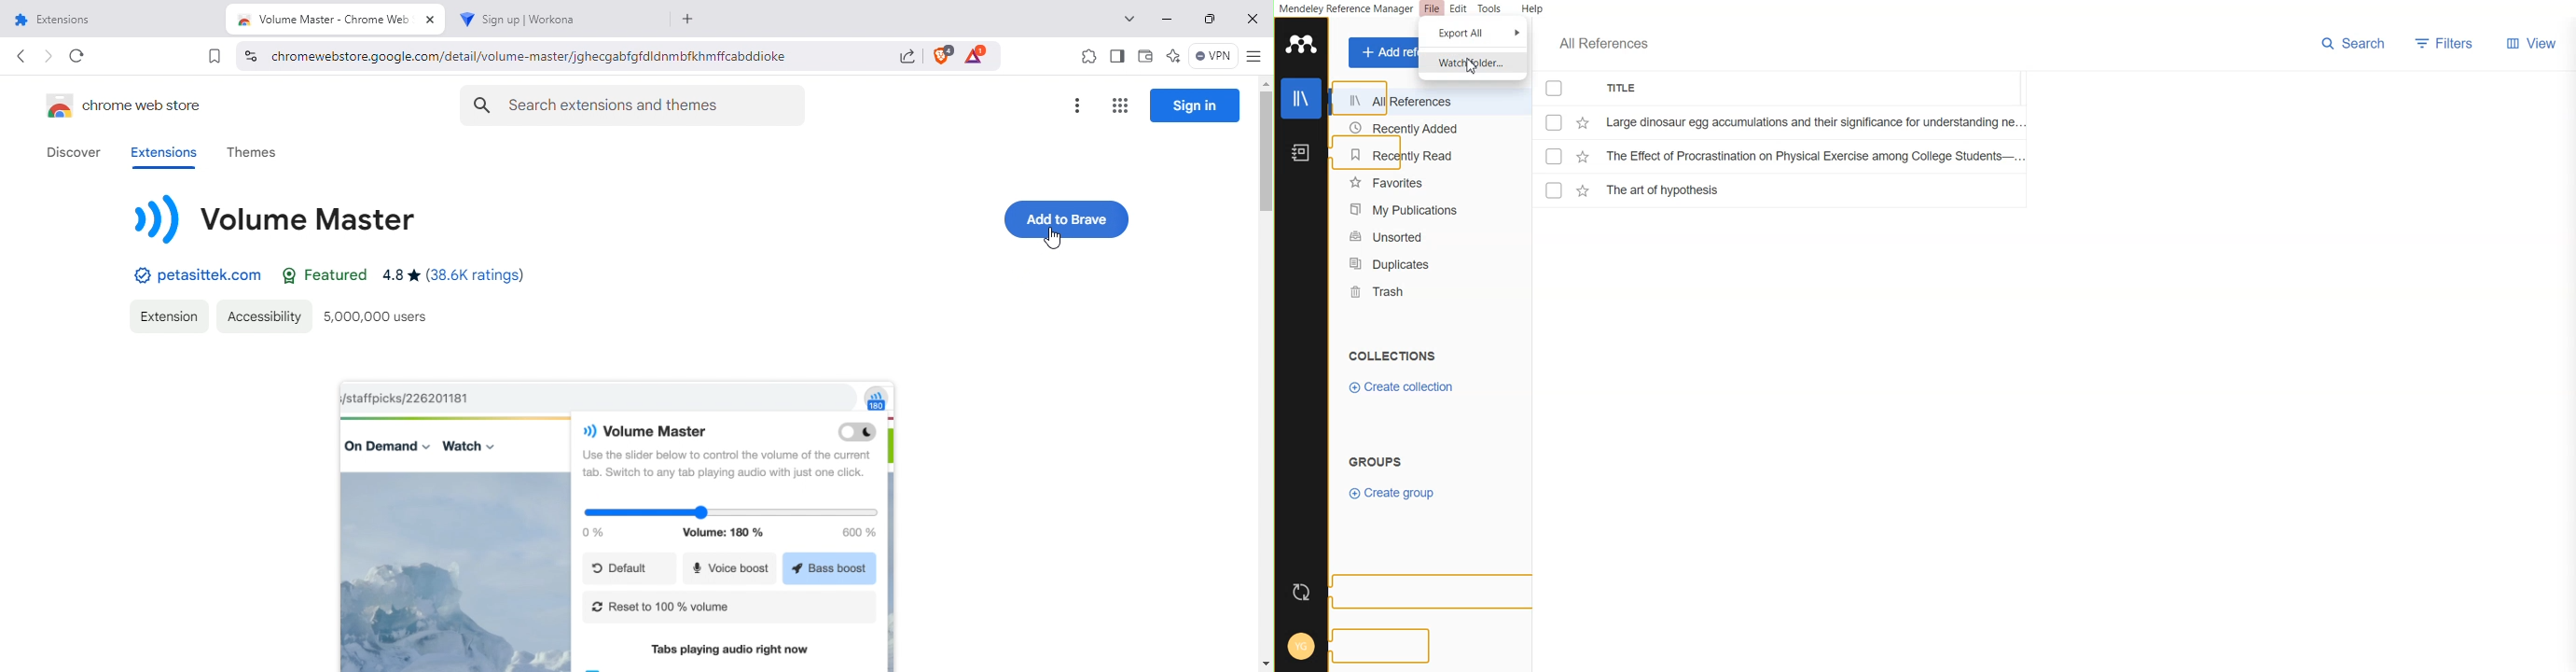 The height and width of the screenshot is (672, 2576). I want to click on Recently Read, so click(1418, 156).